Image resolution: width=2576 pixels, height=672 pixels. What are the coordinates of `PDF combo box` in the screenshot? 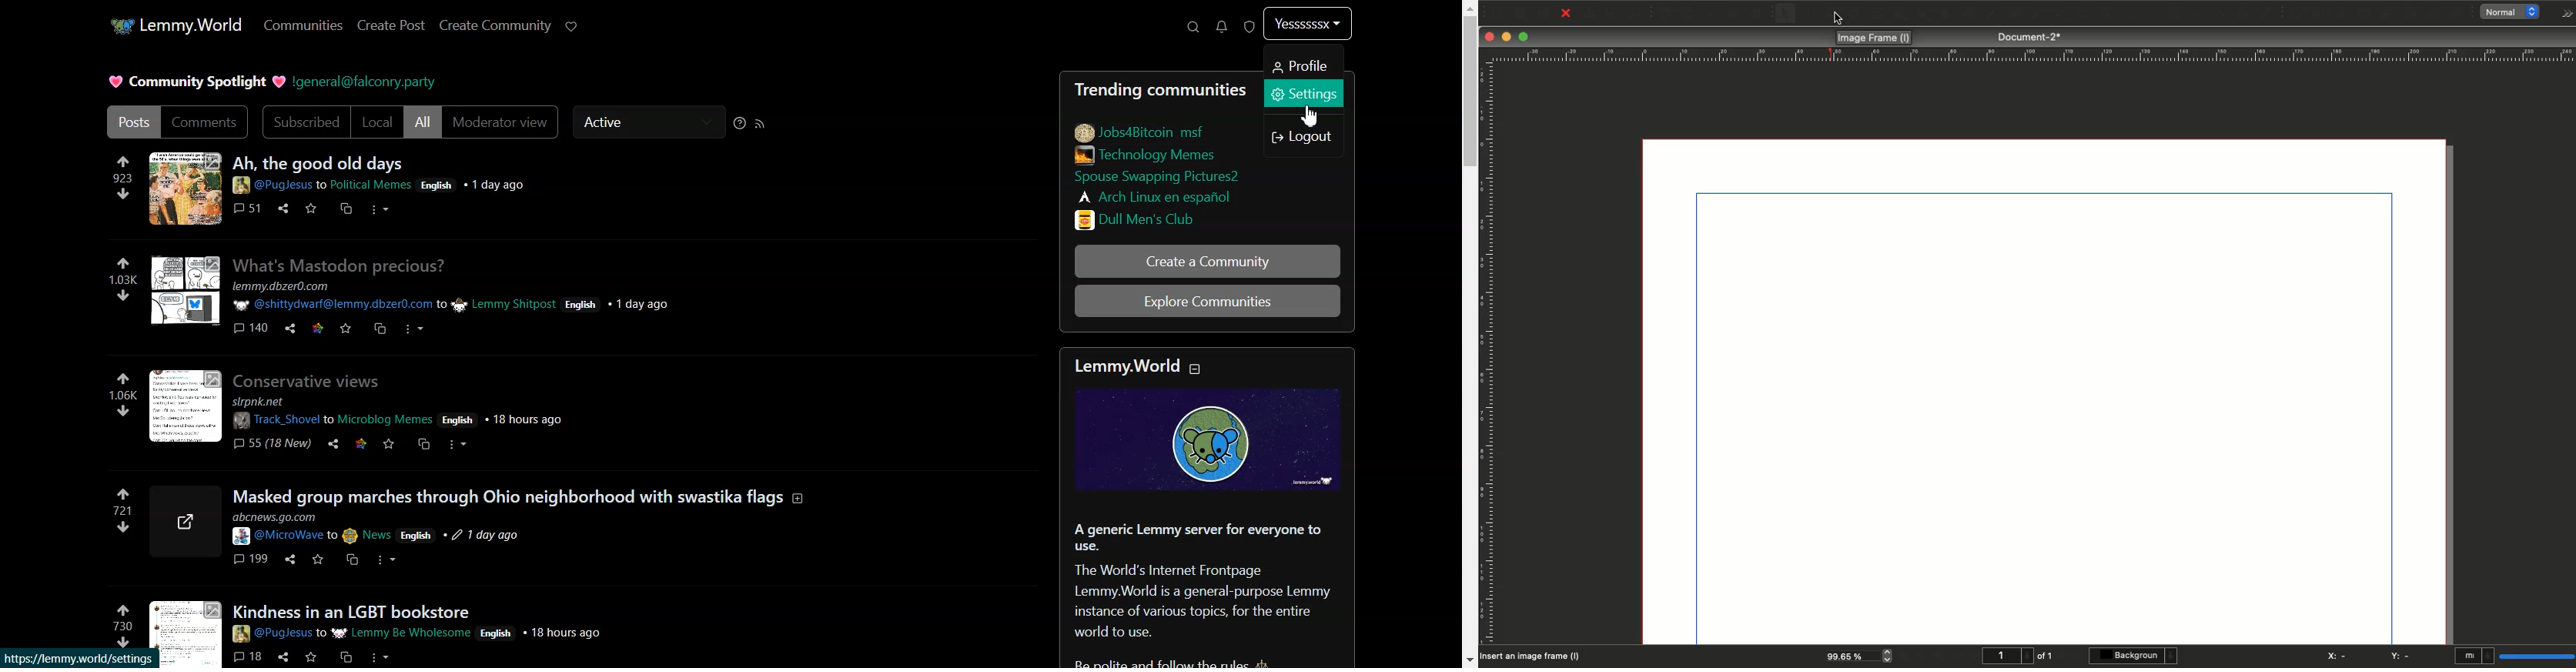 It's located at (2386, 14).